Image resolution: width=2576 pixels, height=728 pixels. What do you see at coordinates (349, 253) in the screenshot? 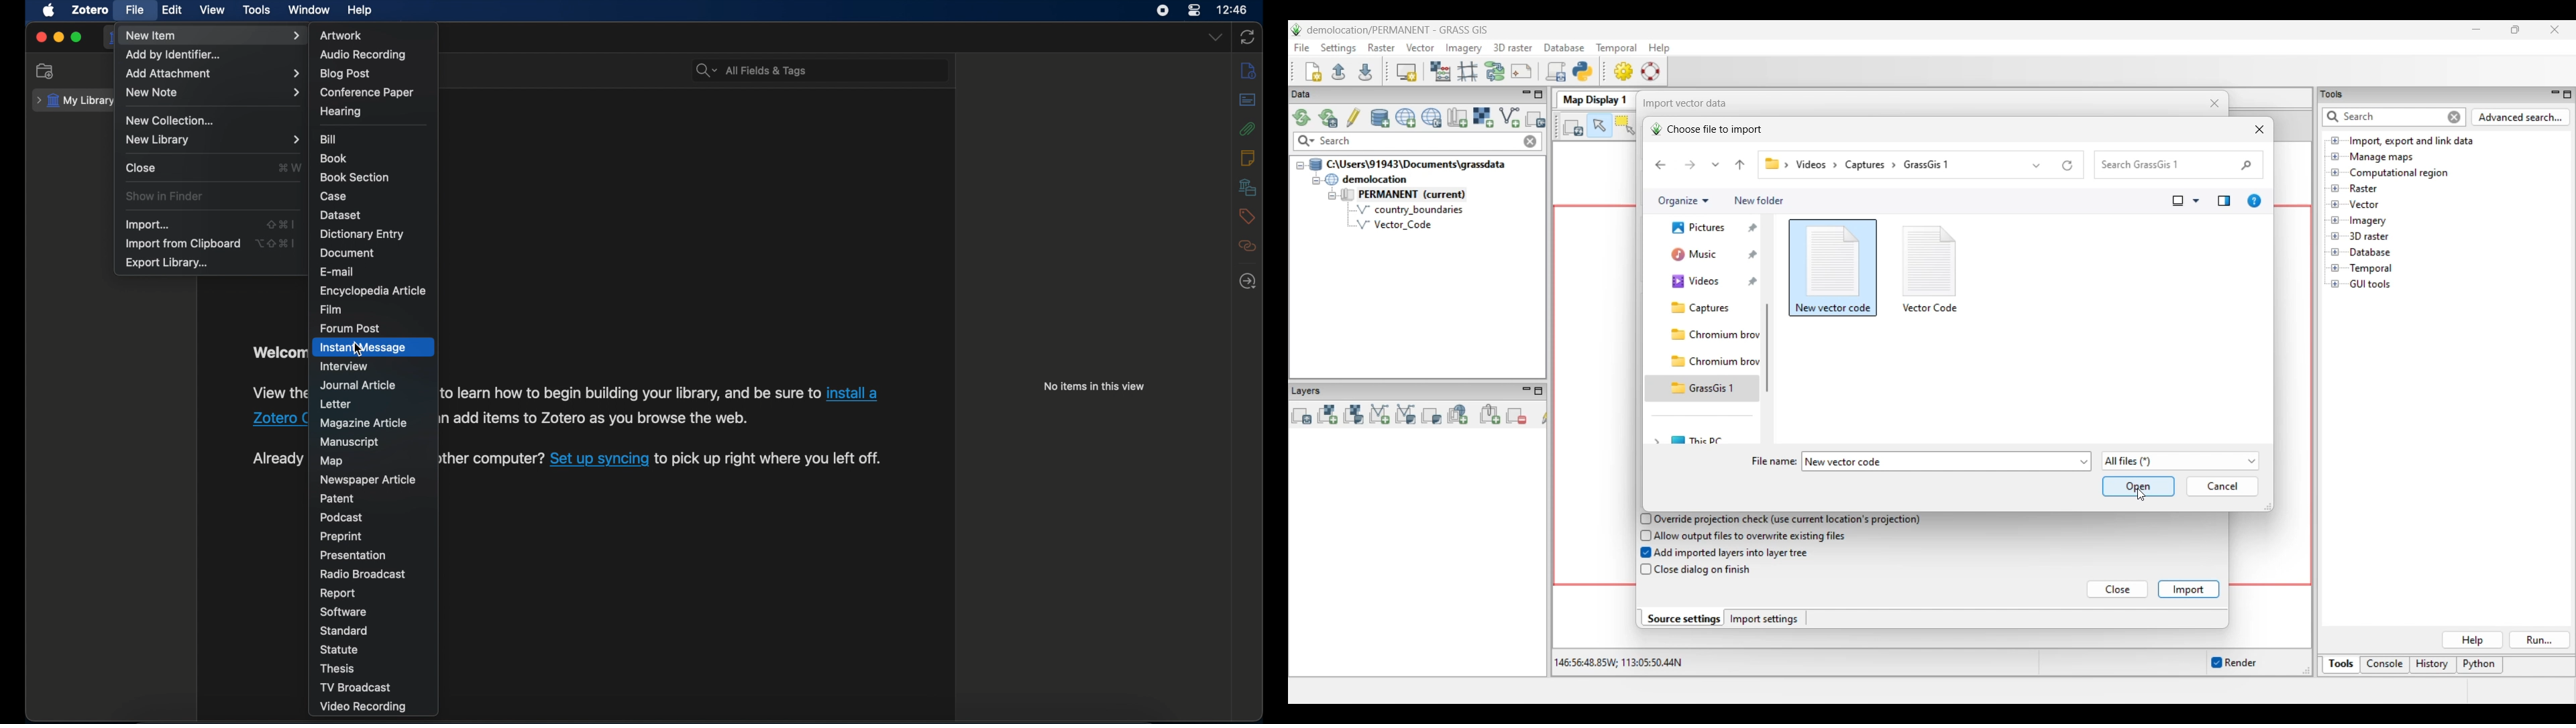
I see `document` at bounding box center [349, 253].